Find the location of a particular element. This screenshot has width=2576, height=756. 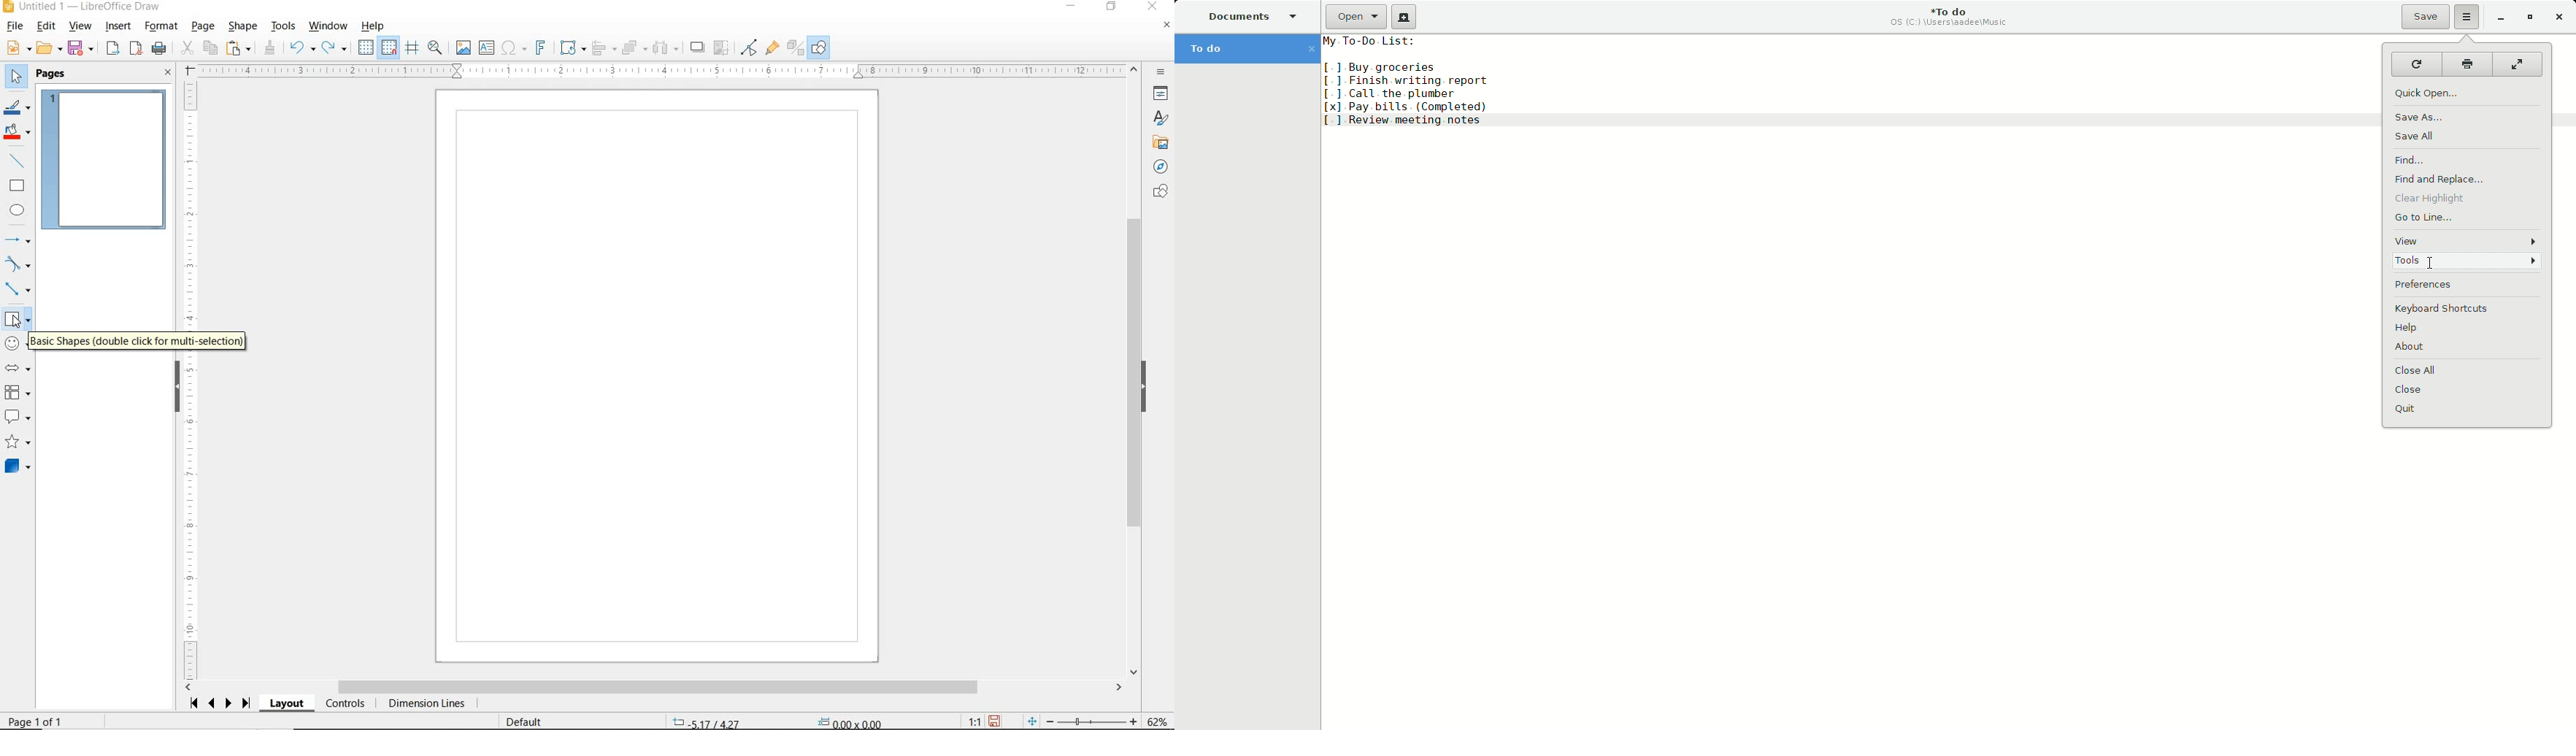

View is located at coordinates (2467, 241).